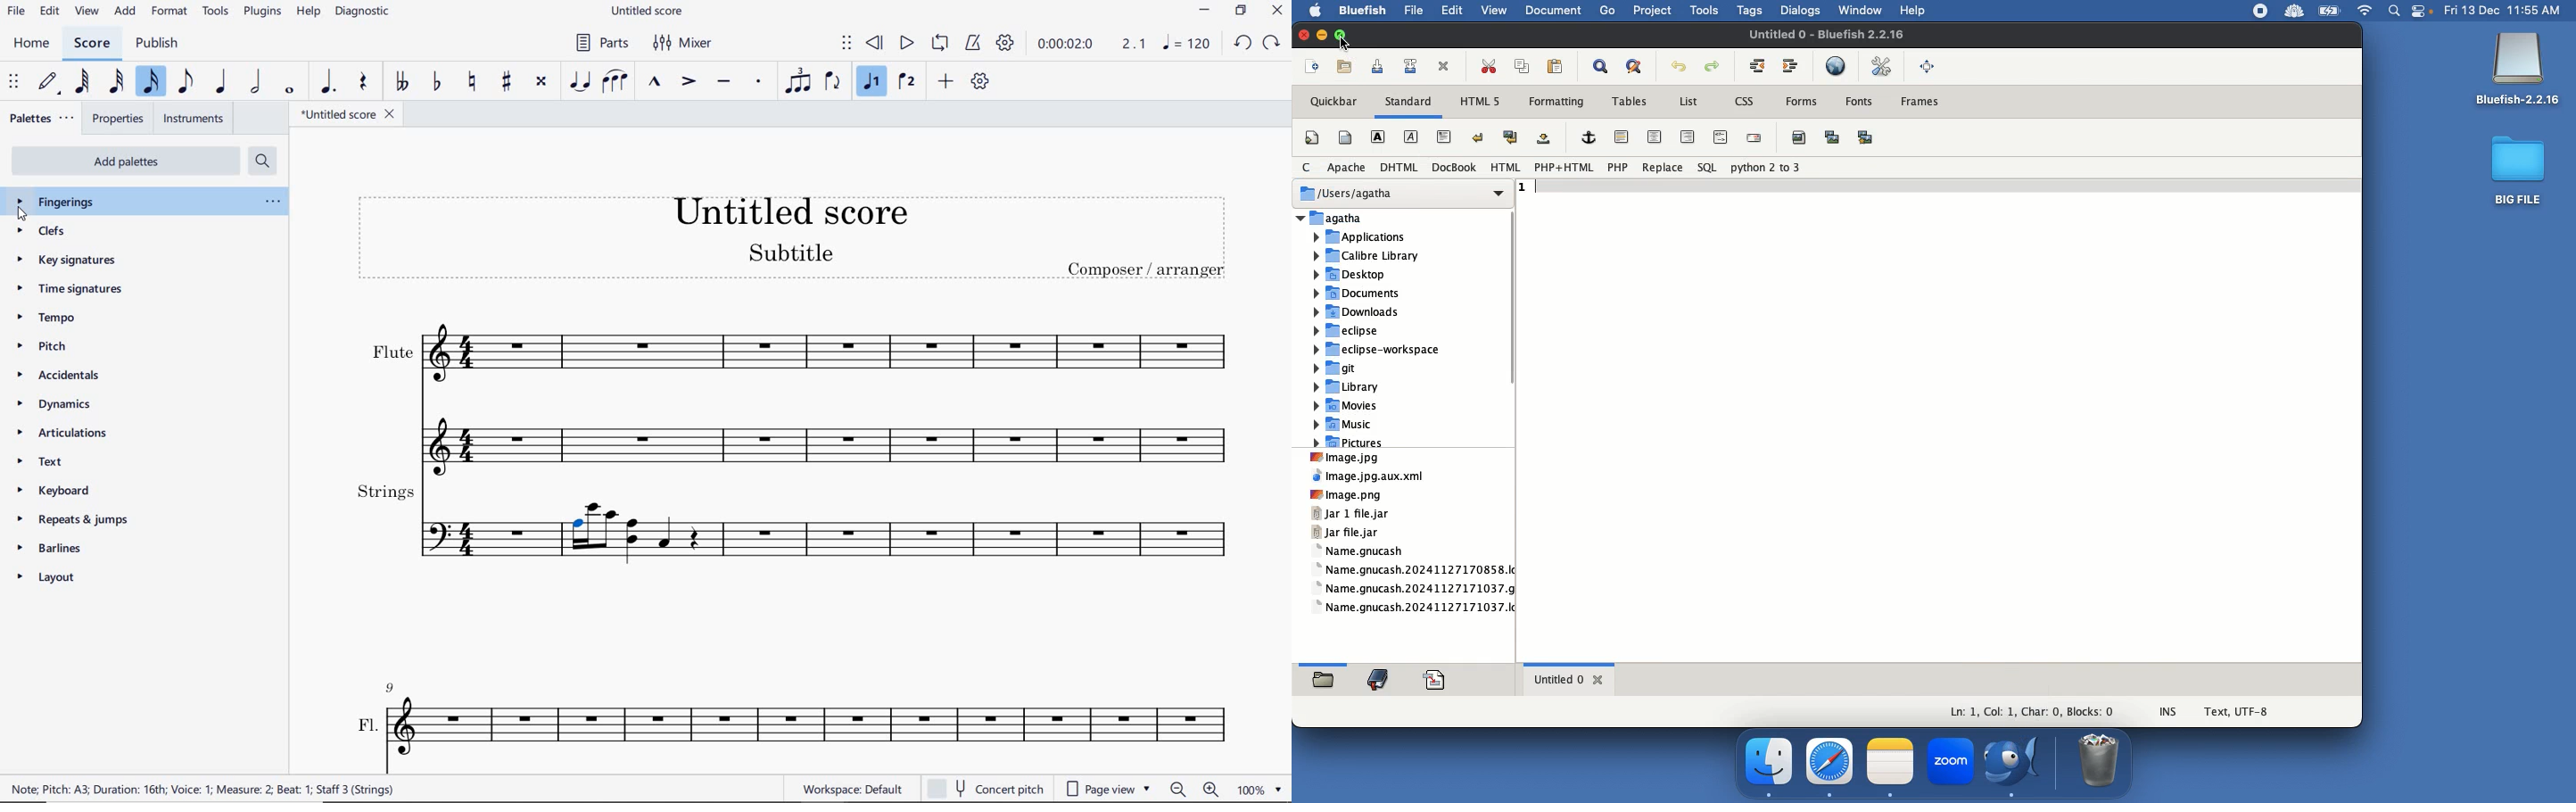 The image size is (2576, 812). I want to click on New, so click(1314, 65).